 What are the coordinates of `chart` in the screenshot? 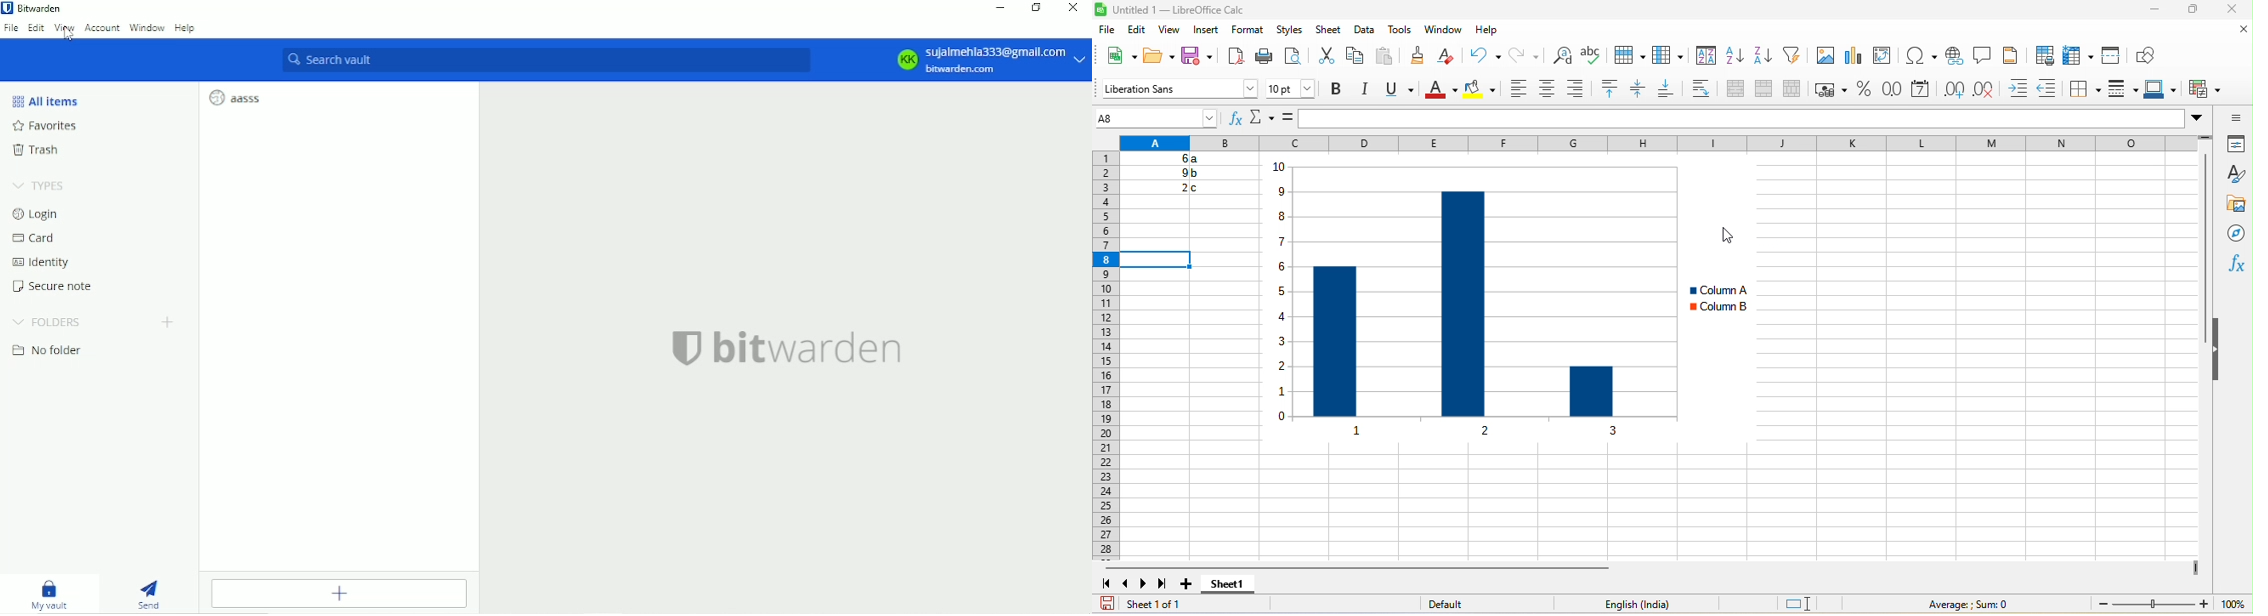 It's located at (1857, 57).